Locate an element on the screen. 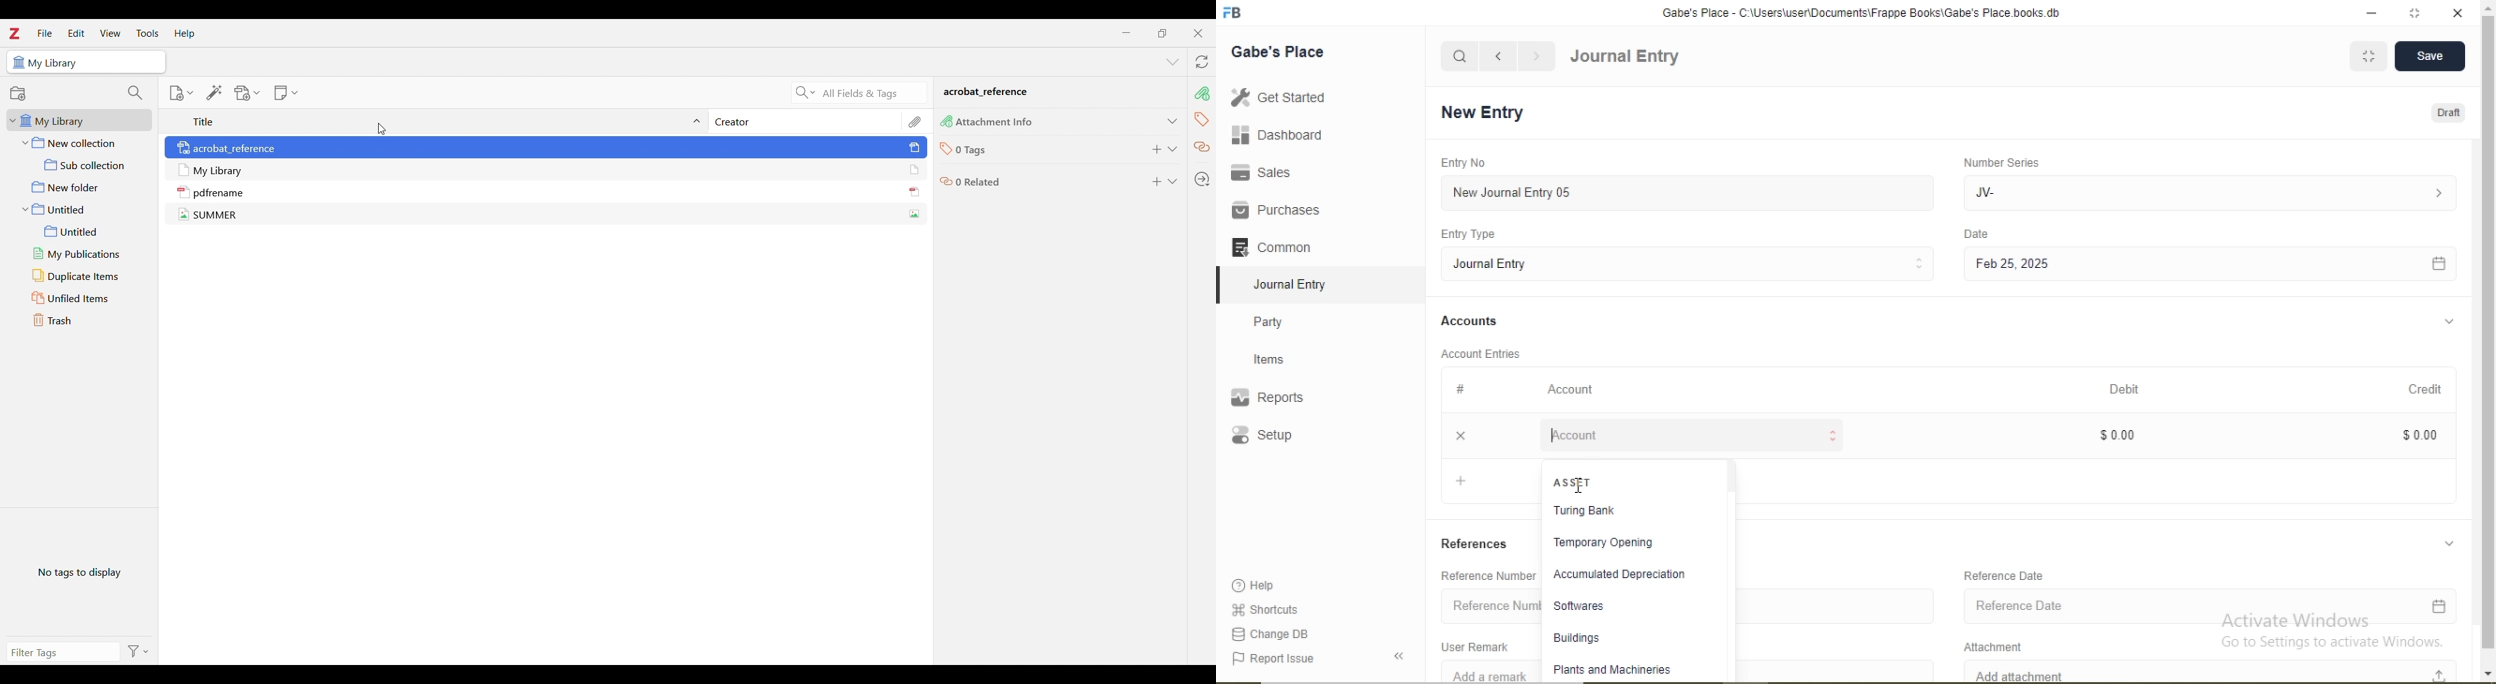 The height and width of the screenshot is (700, 2520). Software logo is located at coordinates (15, 34).